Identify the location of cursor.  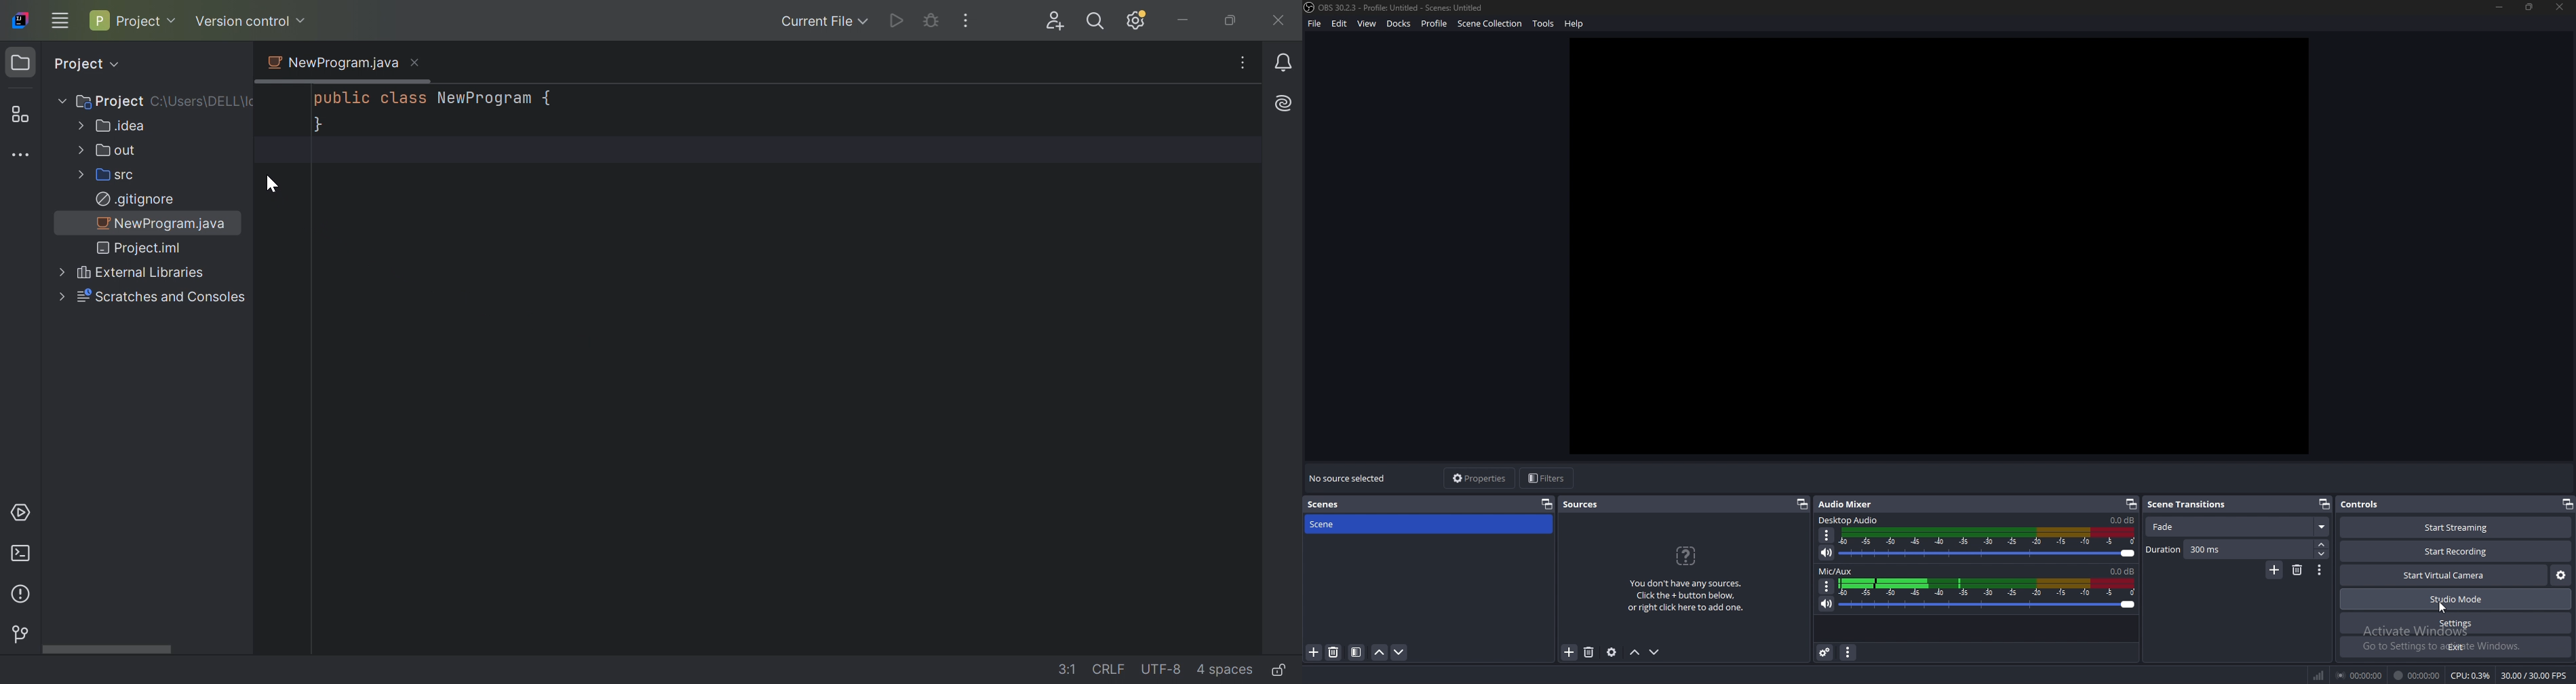
(2446, 606).